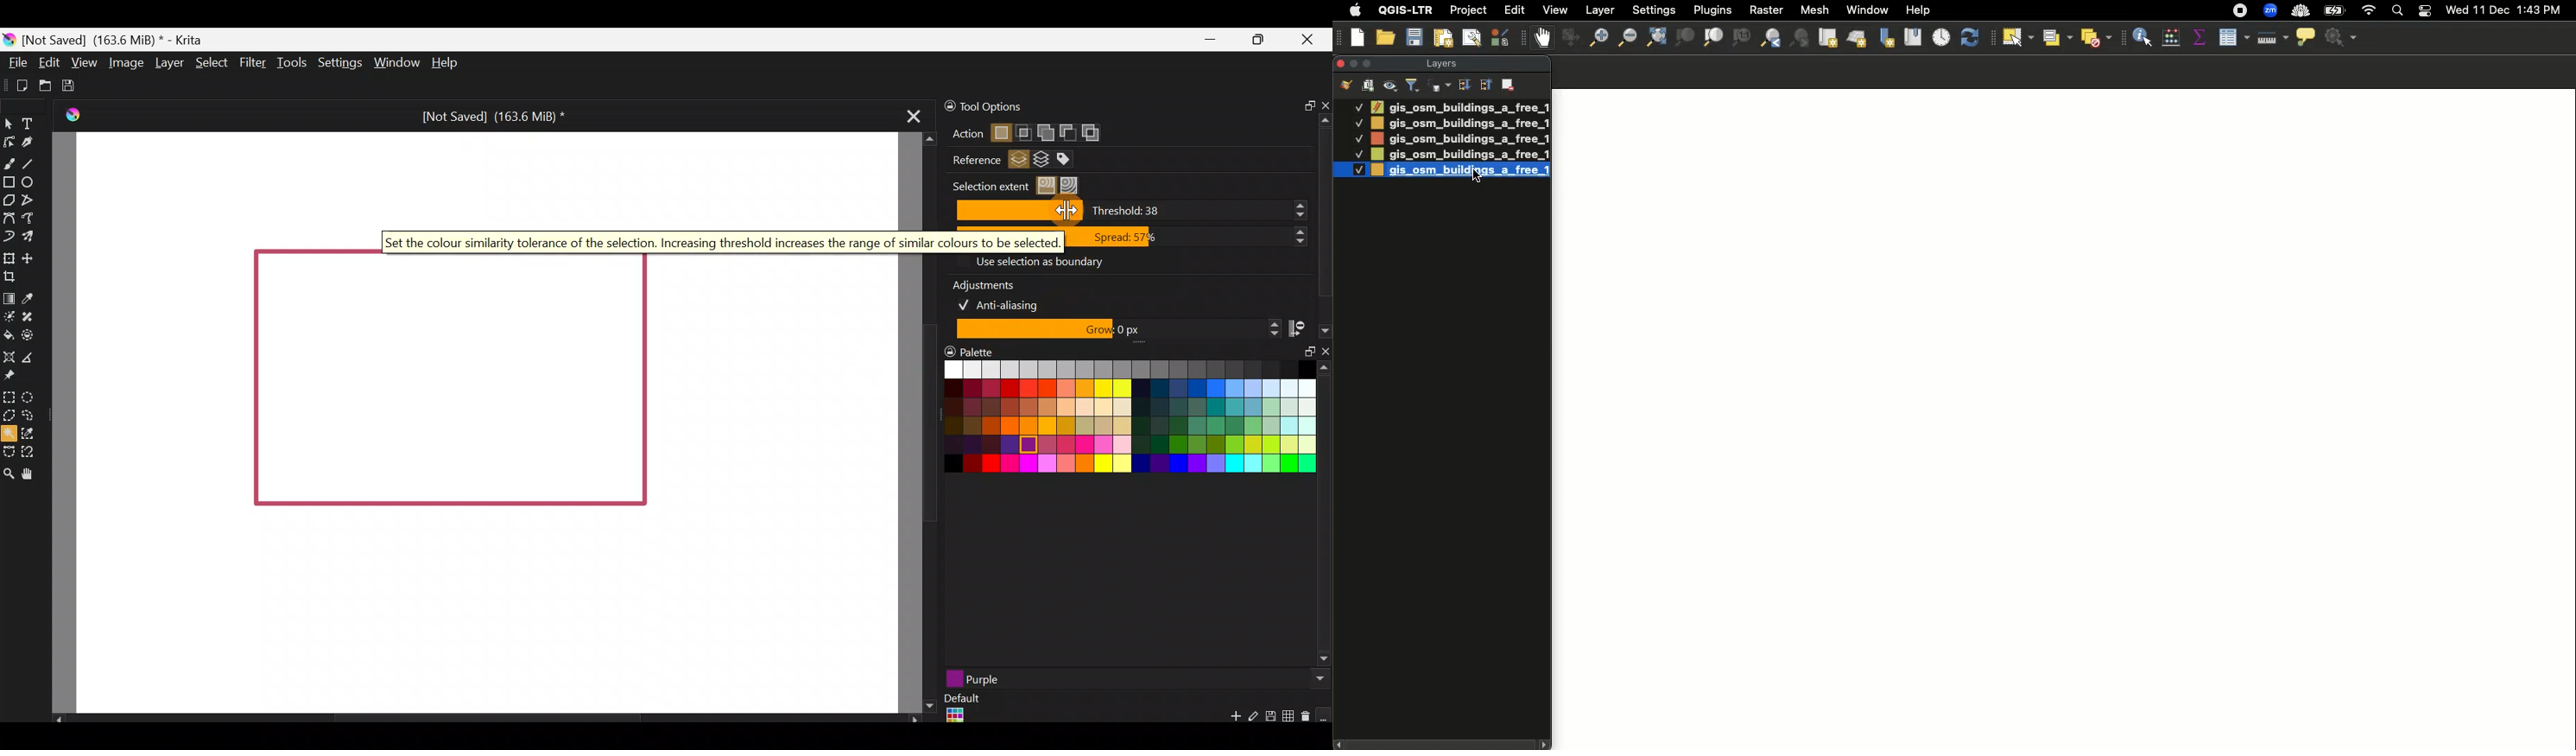  What do you see at coordinates (1415, 38) in the screenshot?
I see `Save` at bounding box center [1415, 38].